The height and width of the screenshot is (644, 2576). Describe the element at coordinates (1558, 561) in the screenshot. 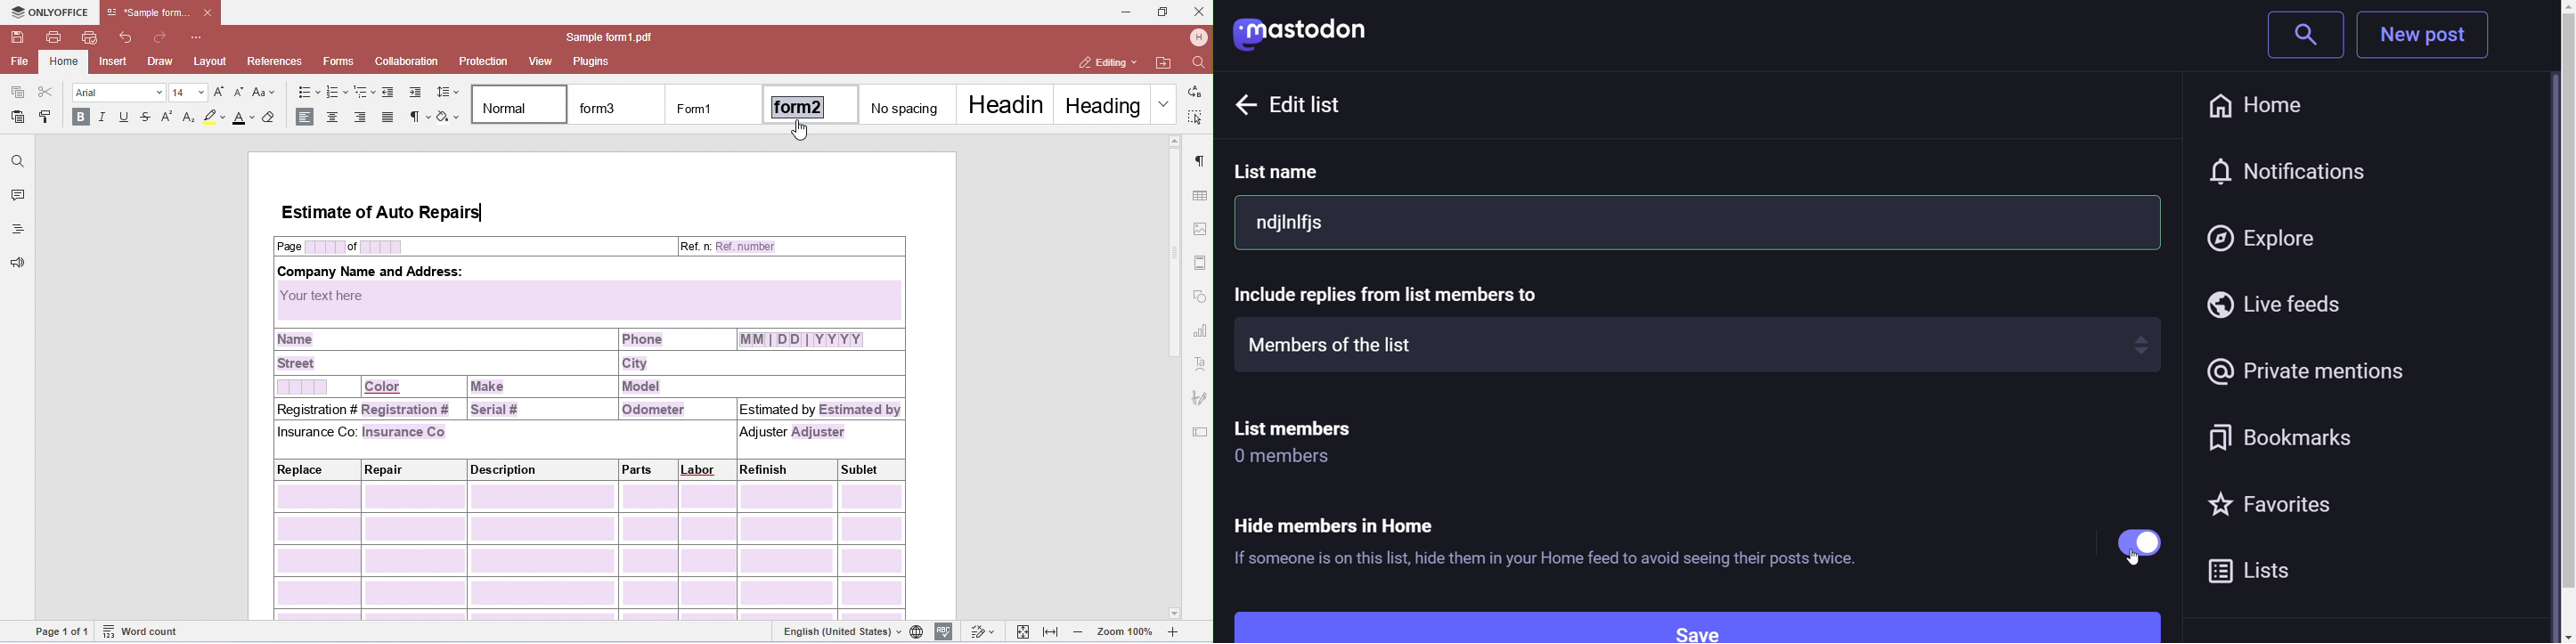

I see `If someone is on this list, hide them in your Home feed to avoid seeing their posts twice.` at that location.